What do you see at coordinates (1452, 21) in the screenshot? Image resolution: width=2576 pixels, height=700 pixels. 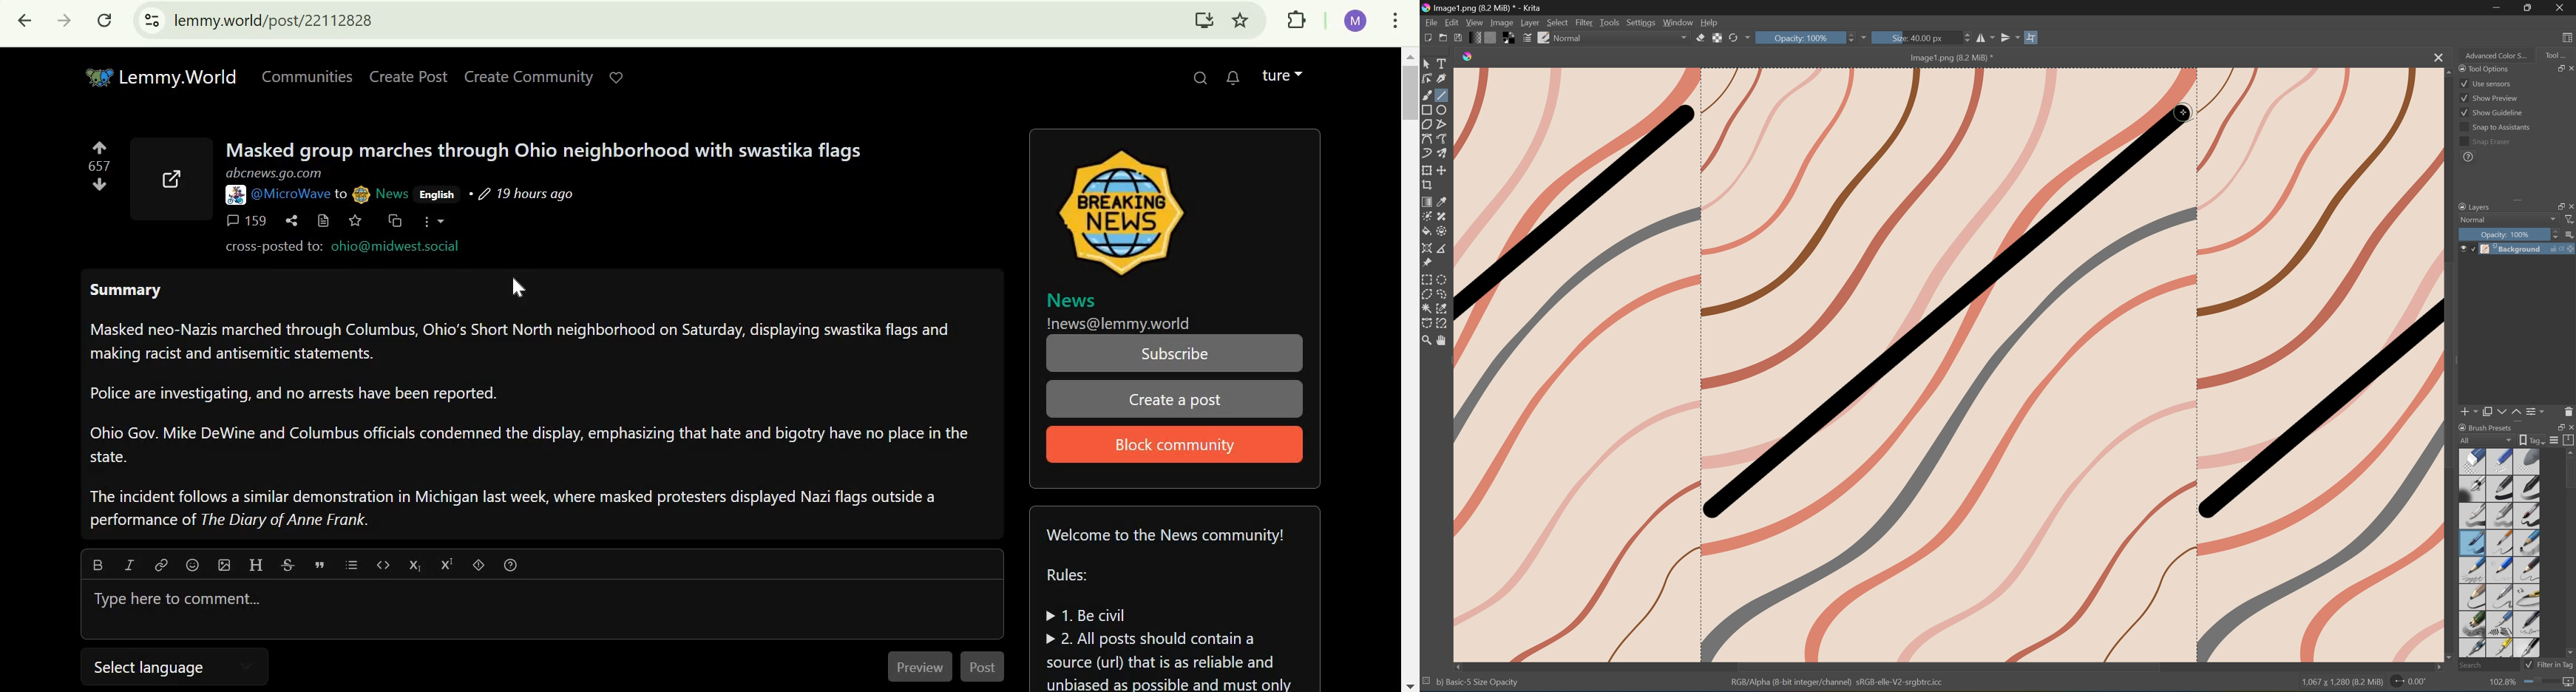 I see `Edit` at bounding box center [1452, 21].